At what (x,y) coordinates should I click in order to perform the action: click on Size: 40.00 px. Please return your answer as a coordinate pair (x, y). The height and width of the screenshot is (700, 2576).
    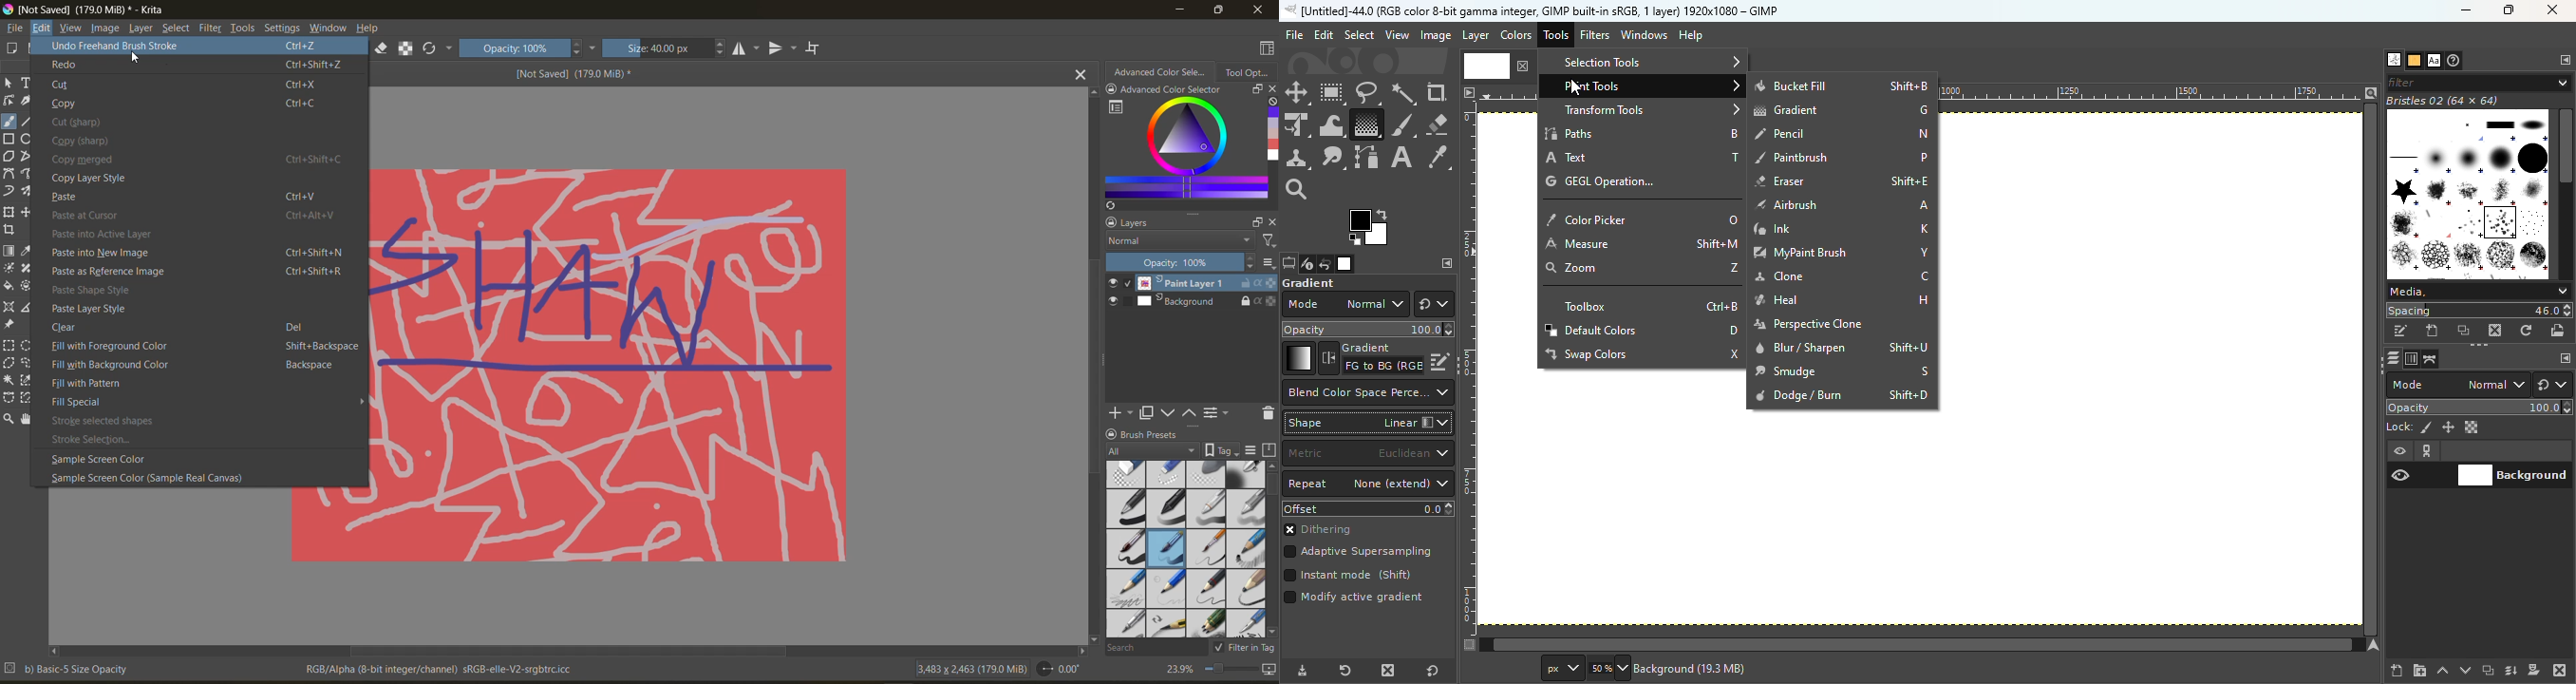
    Looking at the image, I should click on (666, 48).